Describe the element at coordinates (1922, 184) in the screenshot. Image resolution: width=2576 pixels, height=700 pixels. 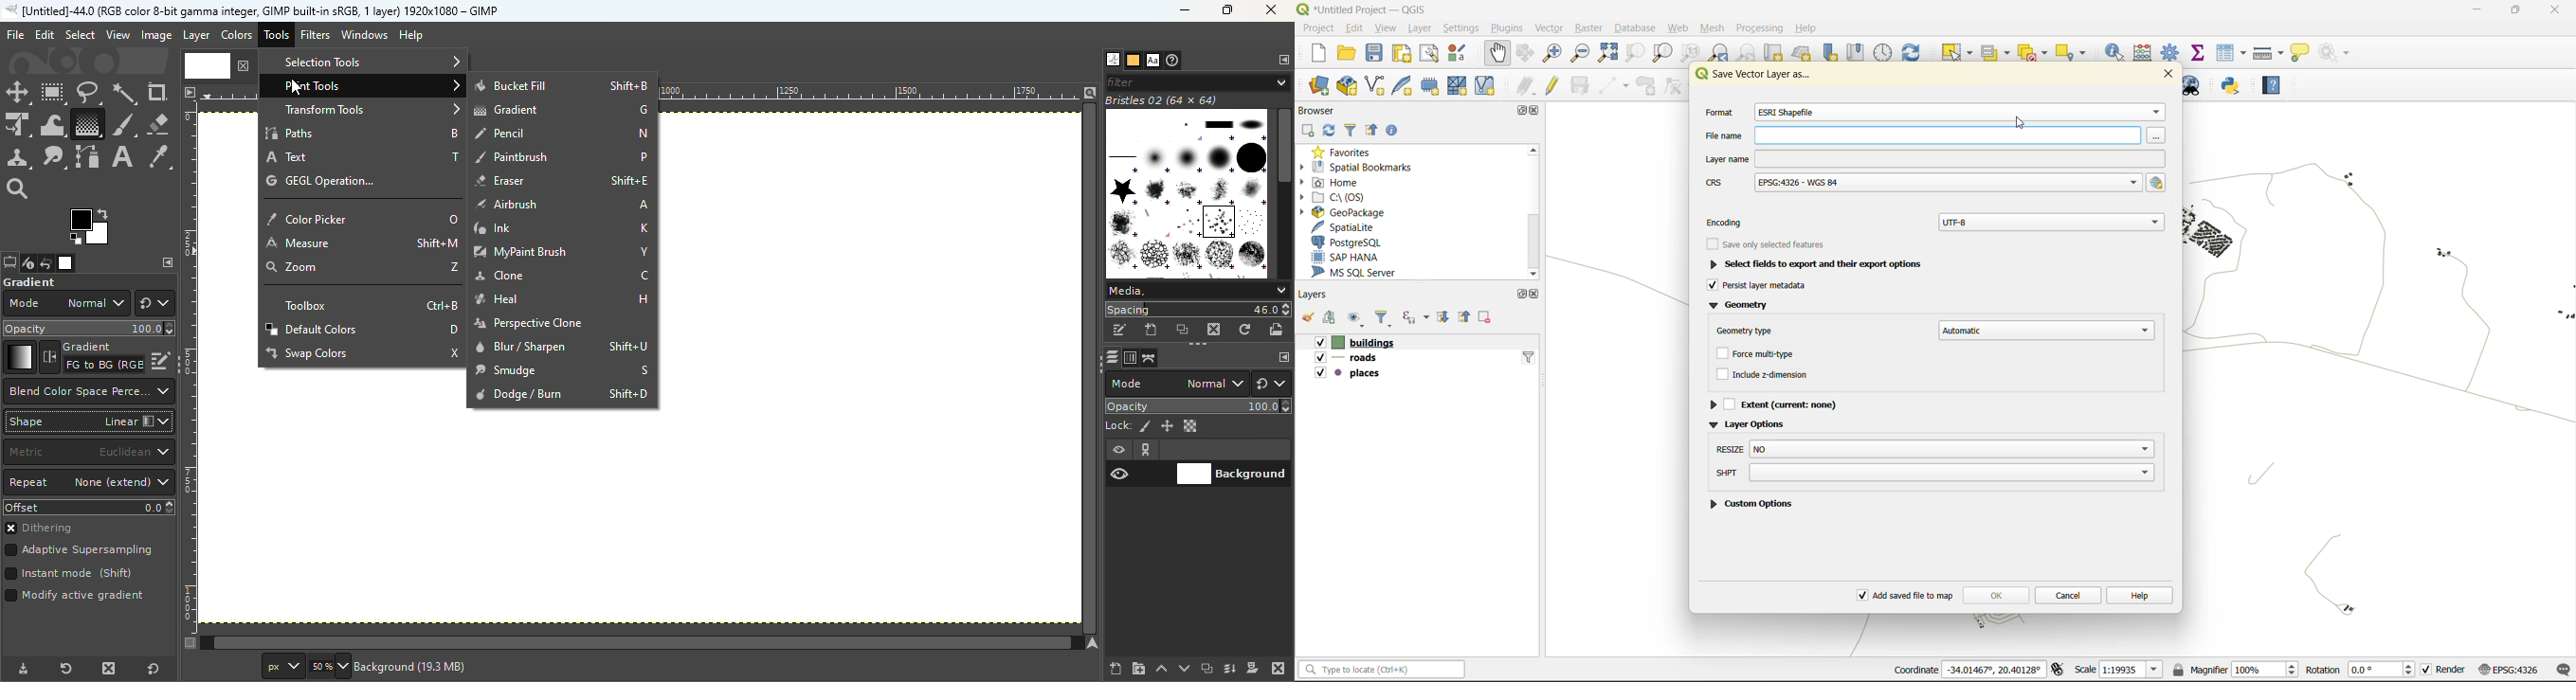
I see `crs` at that location.